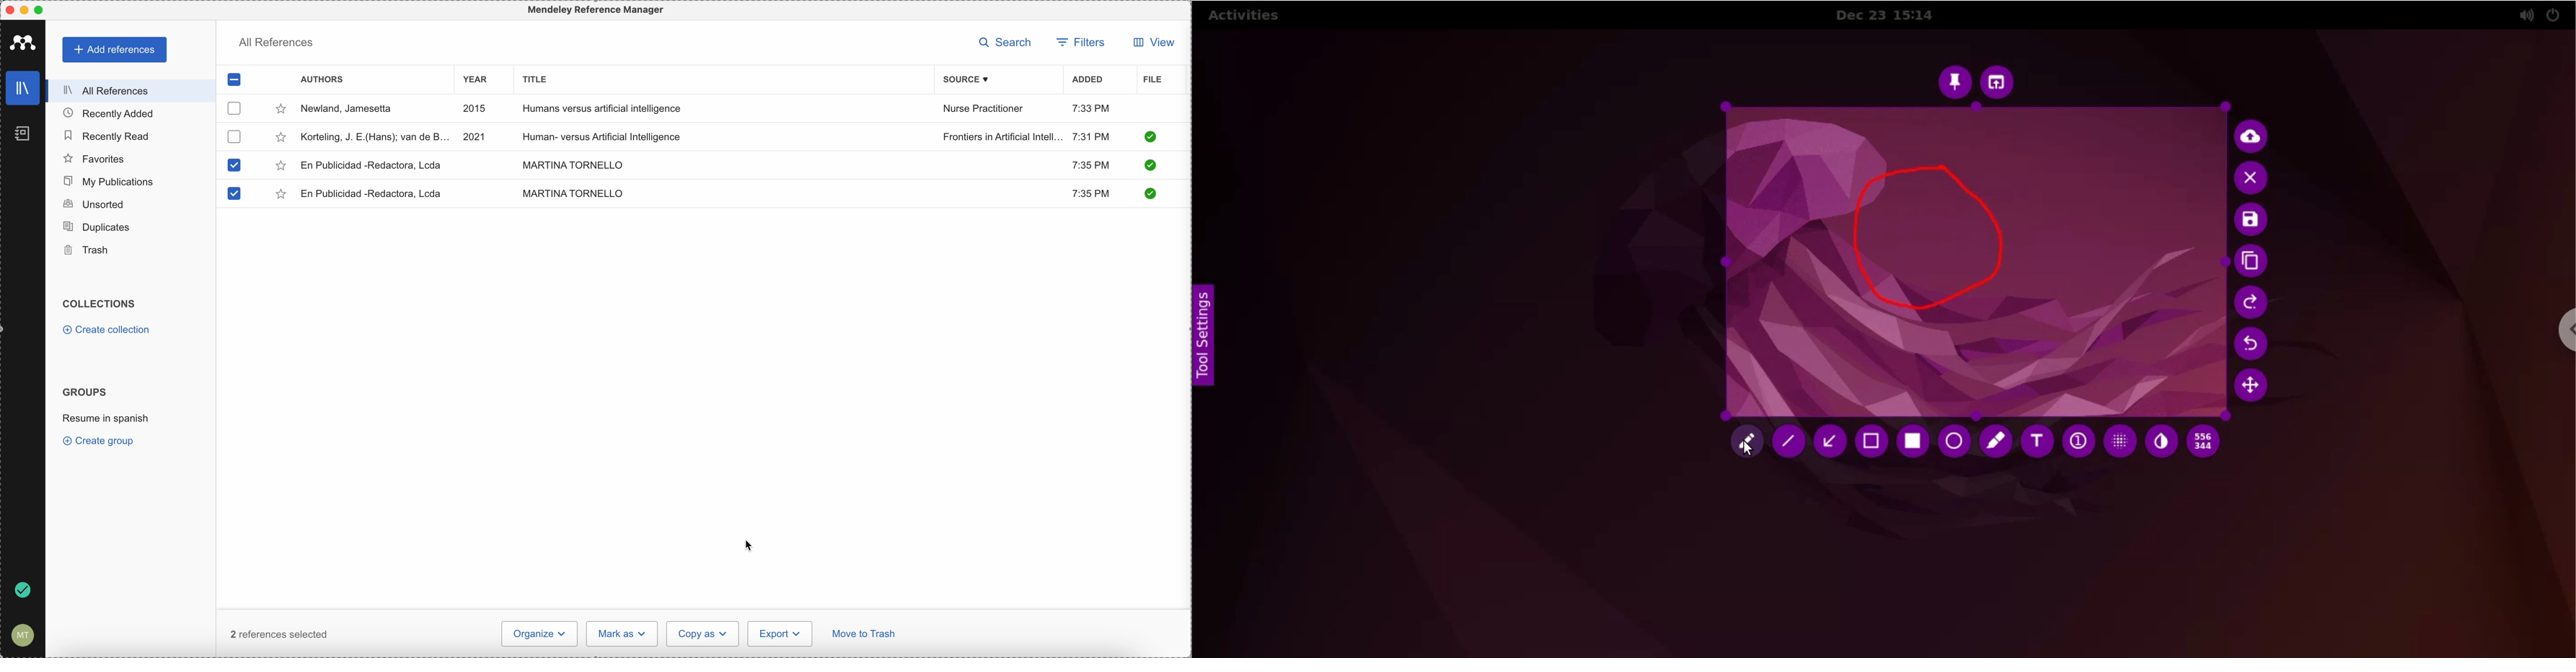 The width and height of the screenshot is (2576, 672). What do you see at coordinates (234, 165) in the screenshot?
I see `checkbox selected` at bounding box center [234, 165].